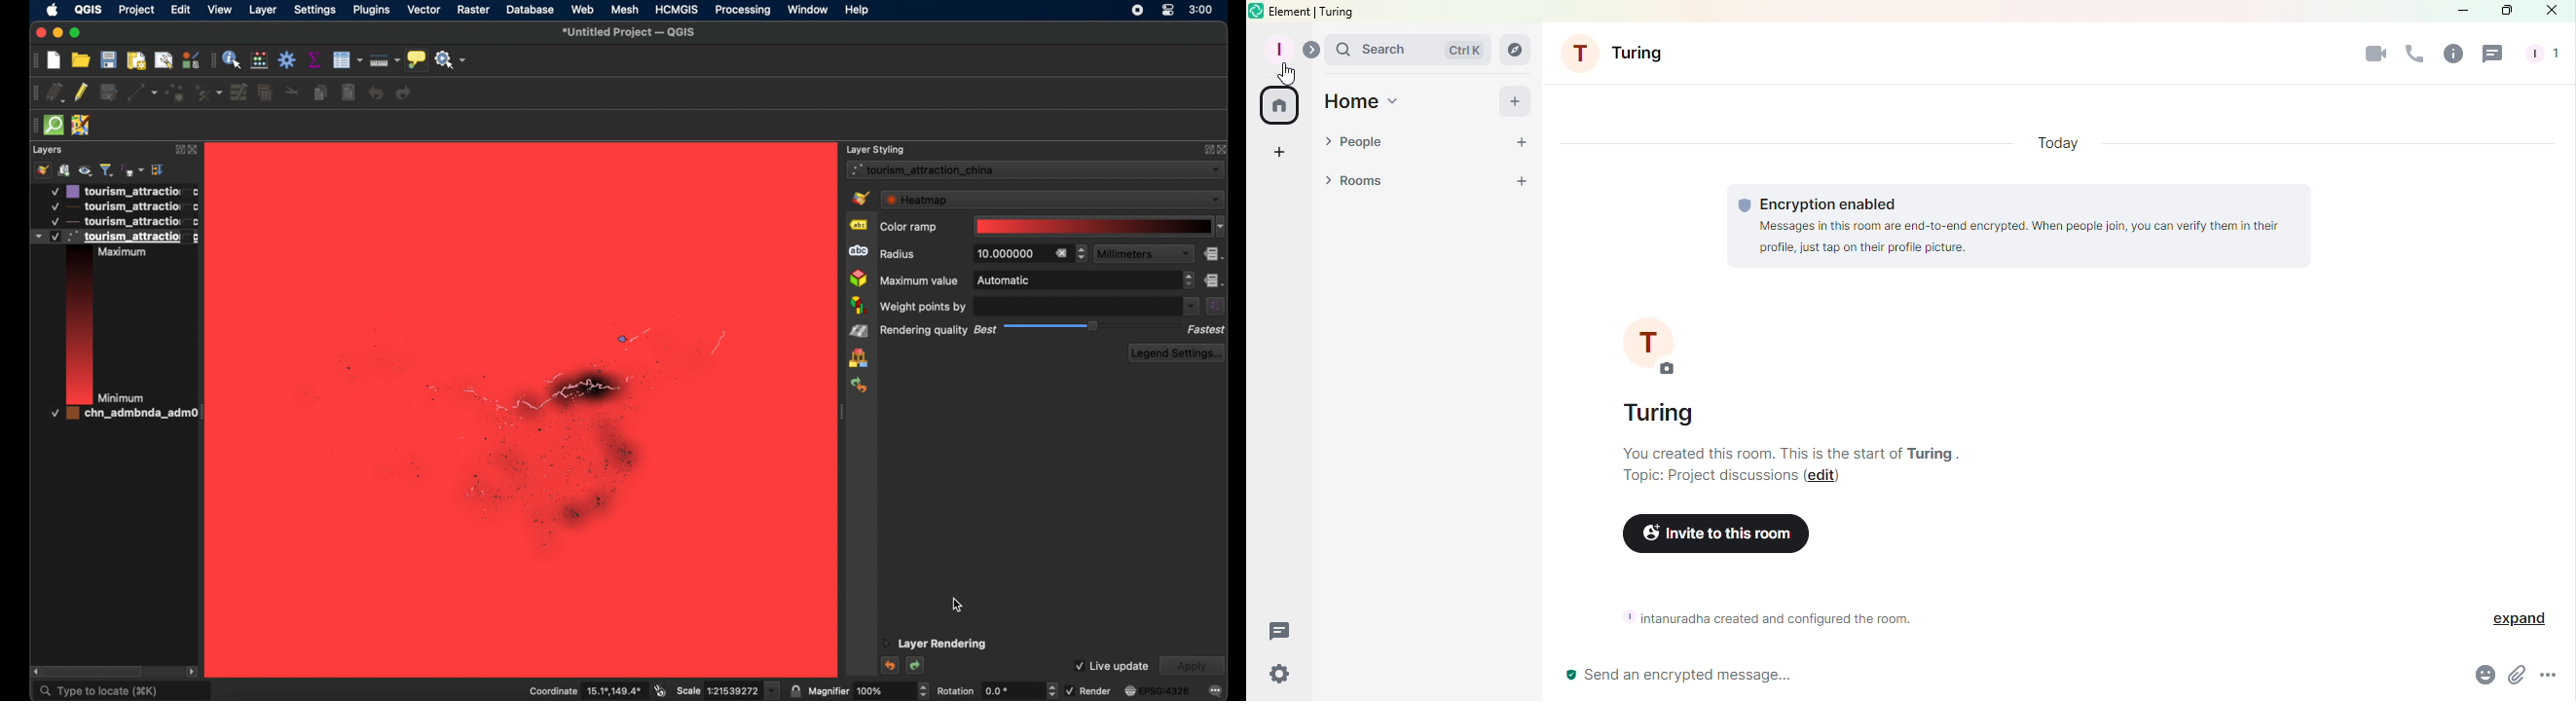 The width and height of the screenshot is (2576, 728). I want to click on add point features, so click(176, 92).